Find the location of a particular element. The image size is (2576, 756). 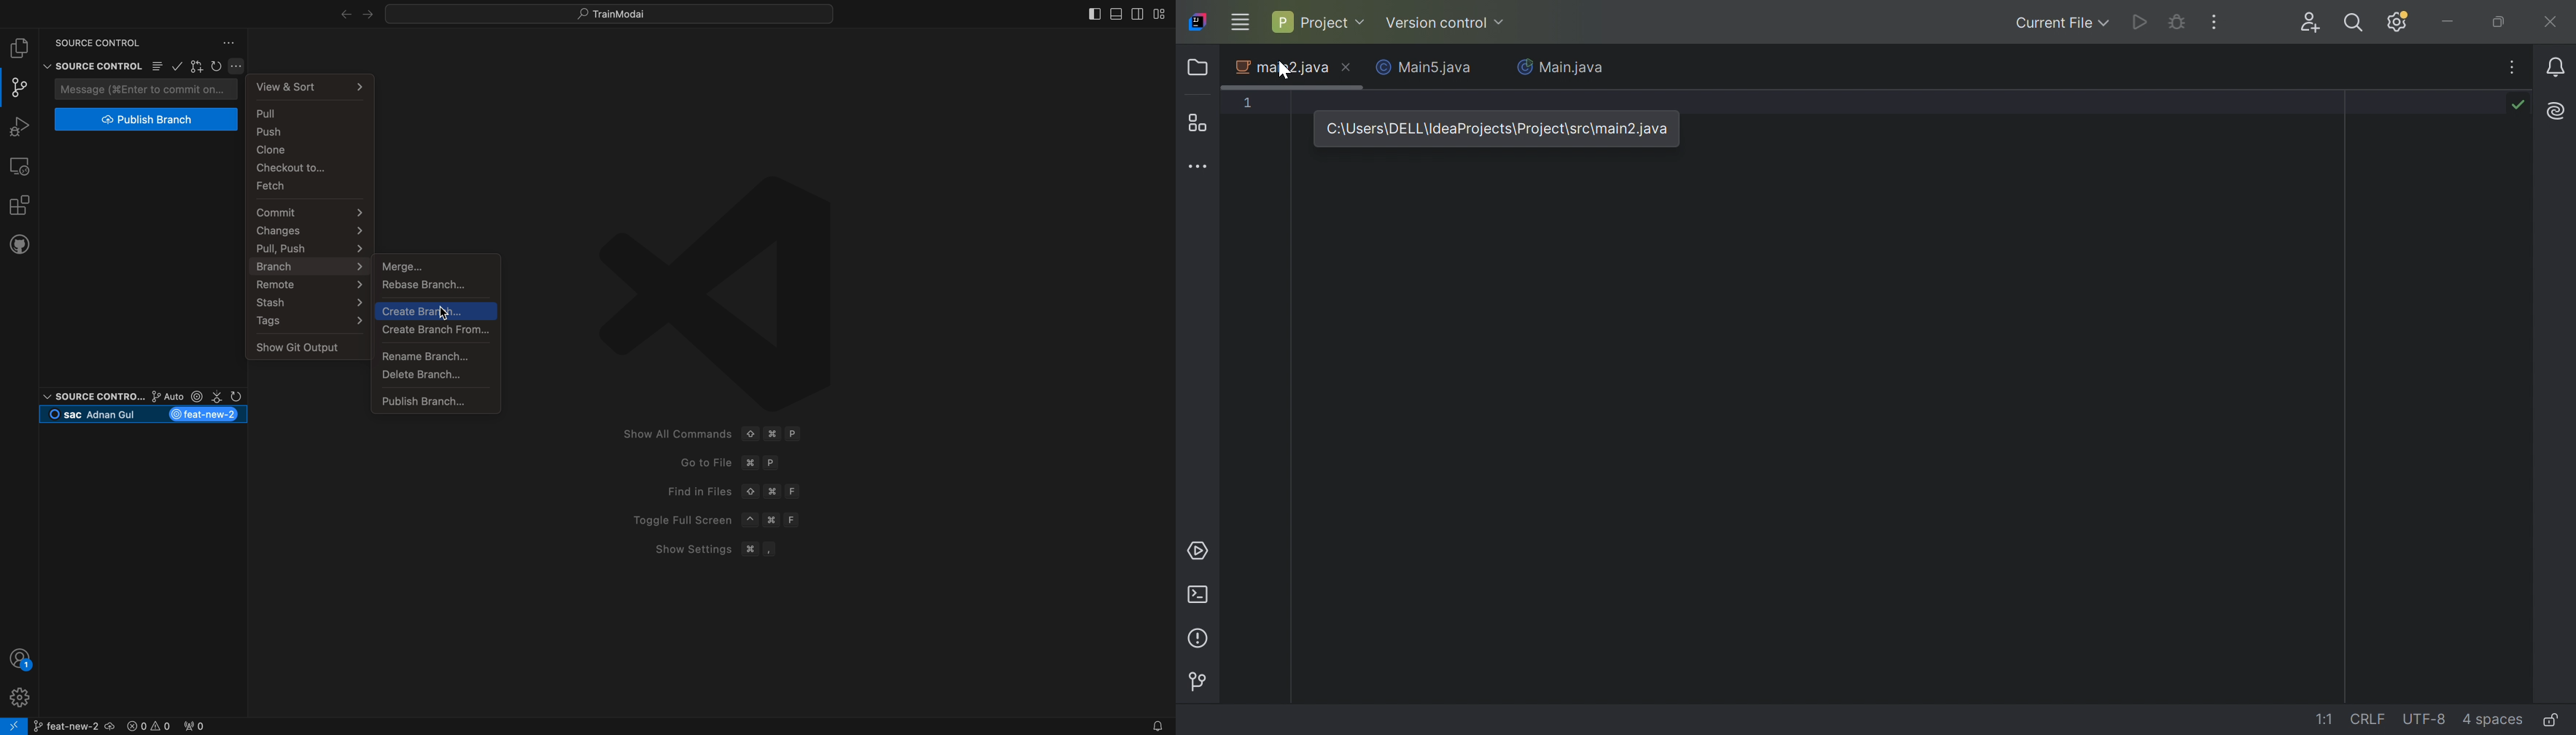

output is located at coordinates (308, 347).